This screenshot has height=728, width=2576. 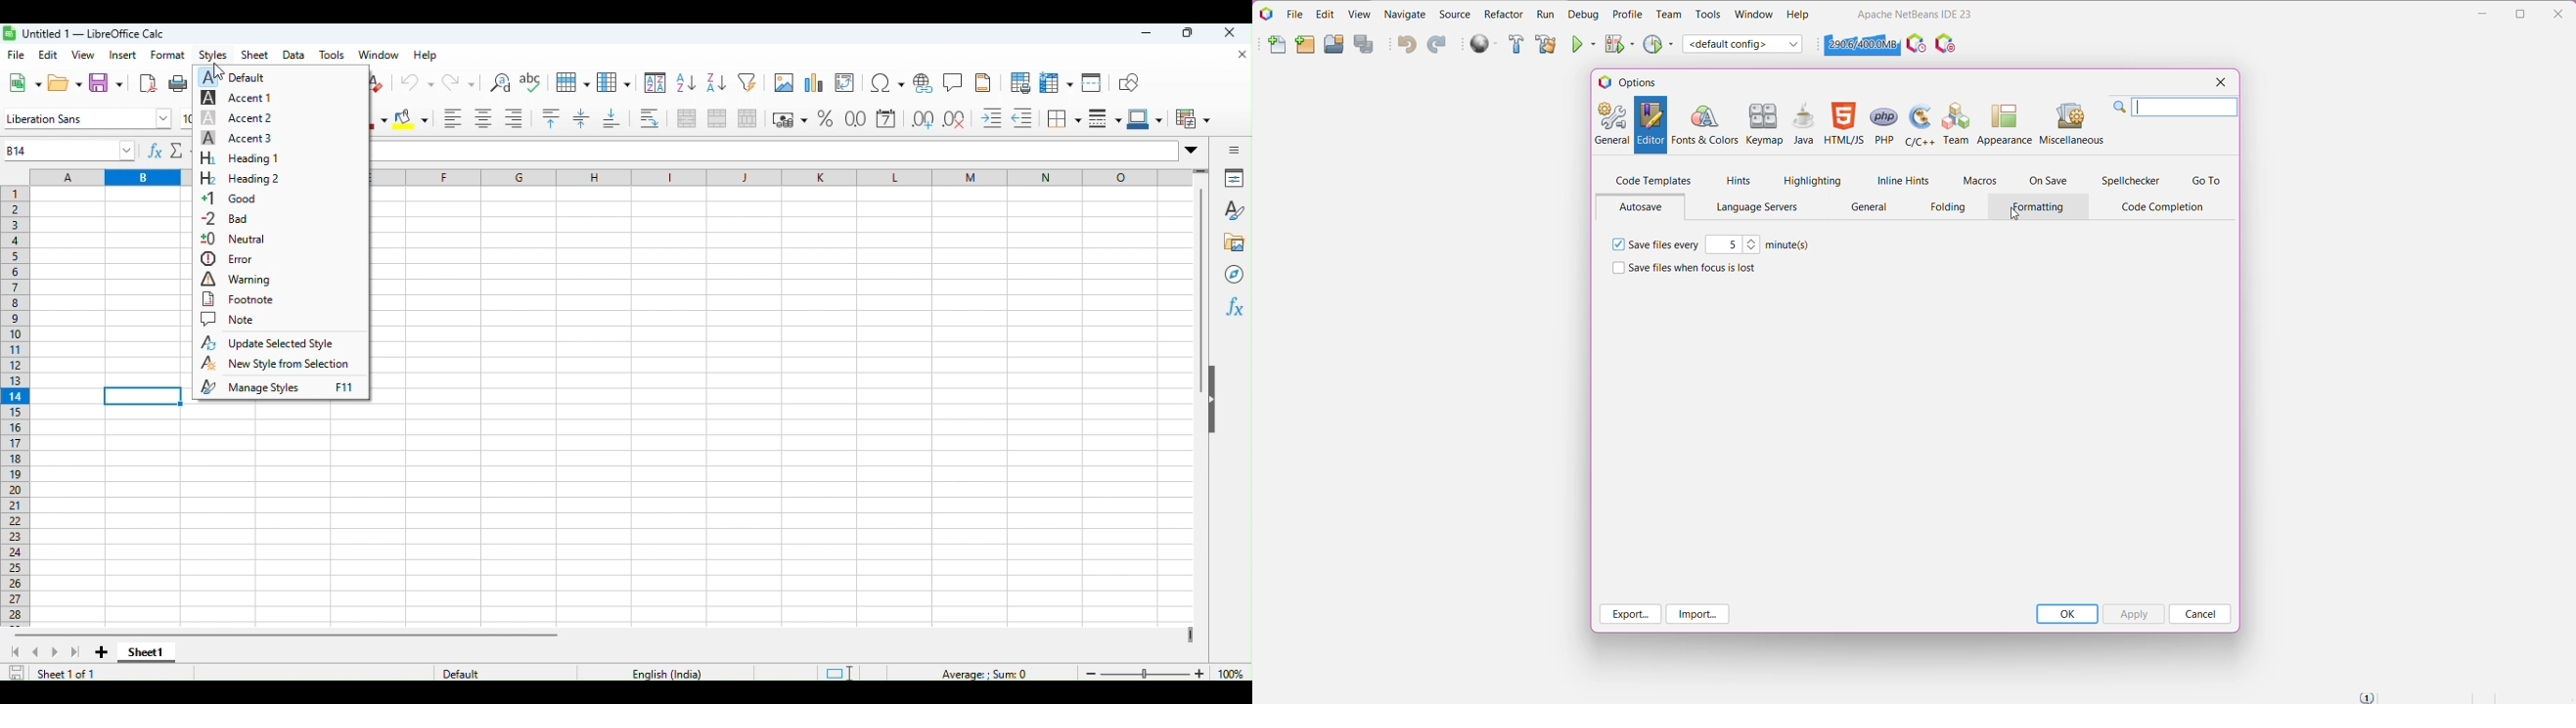 I want to click on decrease indent, so click(x=1021, y=118).